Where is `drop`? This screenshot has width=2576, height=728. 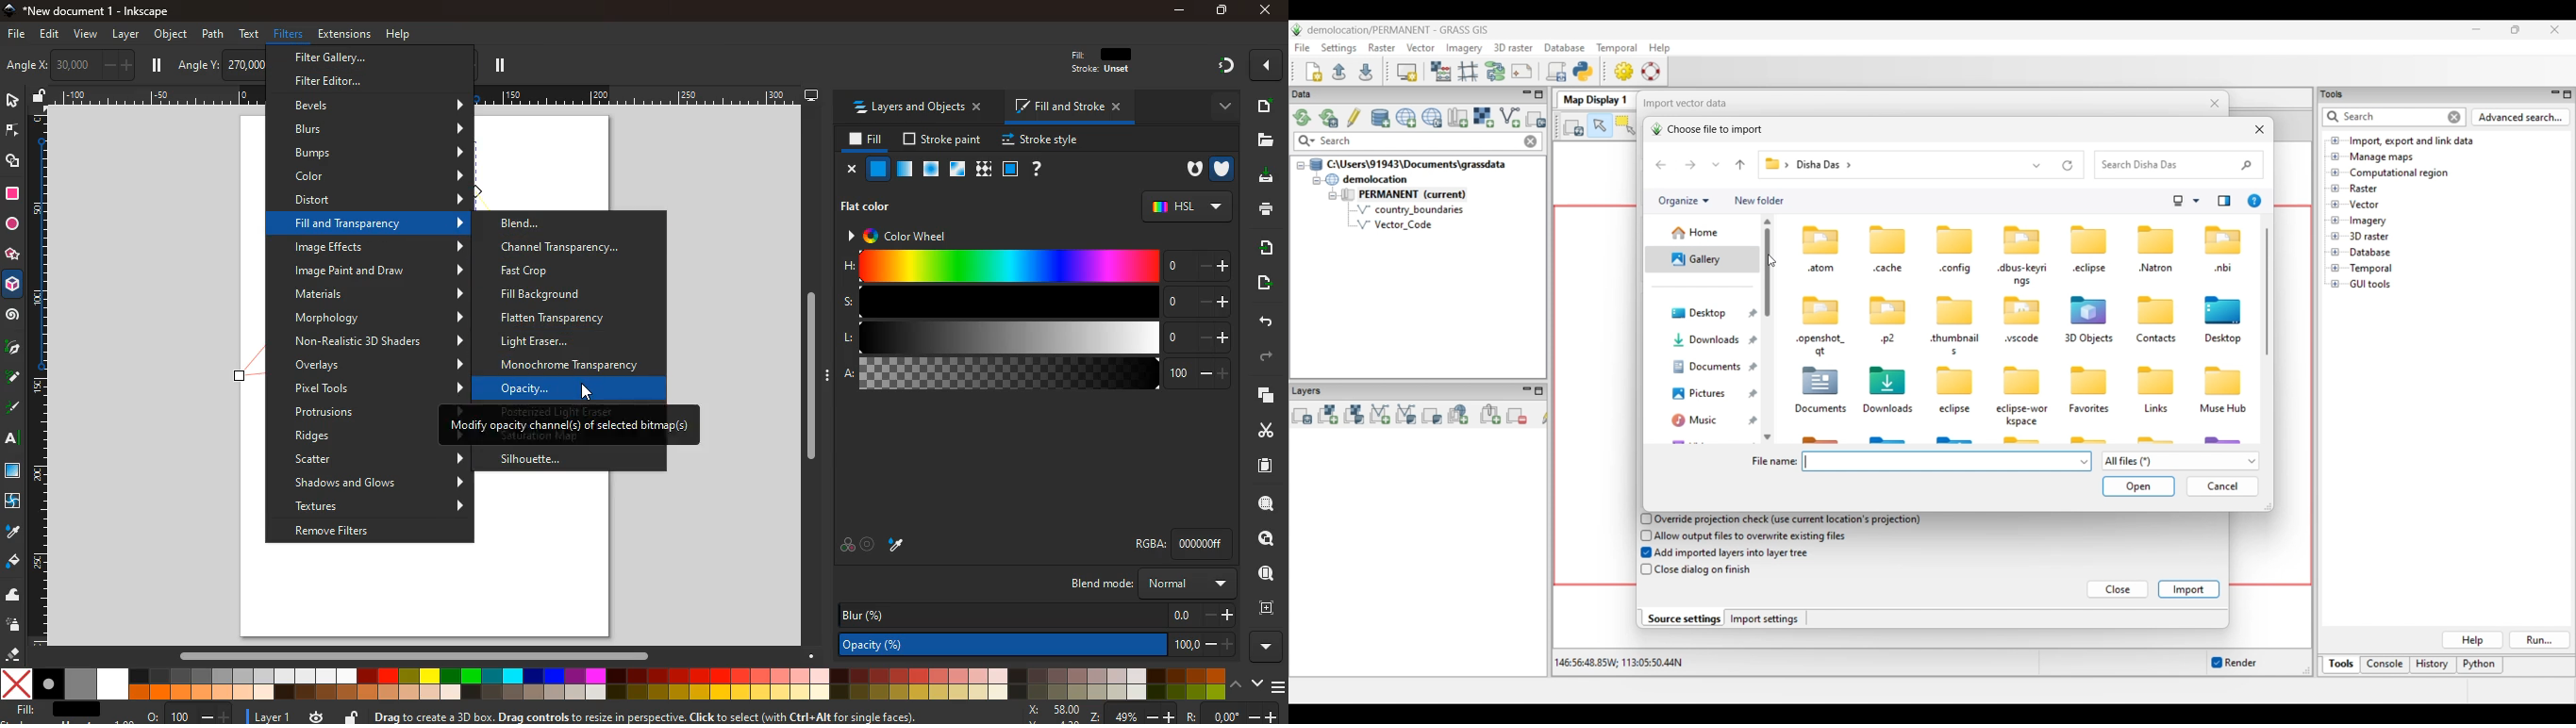 drop is located at coordinates (11, 532).